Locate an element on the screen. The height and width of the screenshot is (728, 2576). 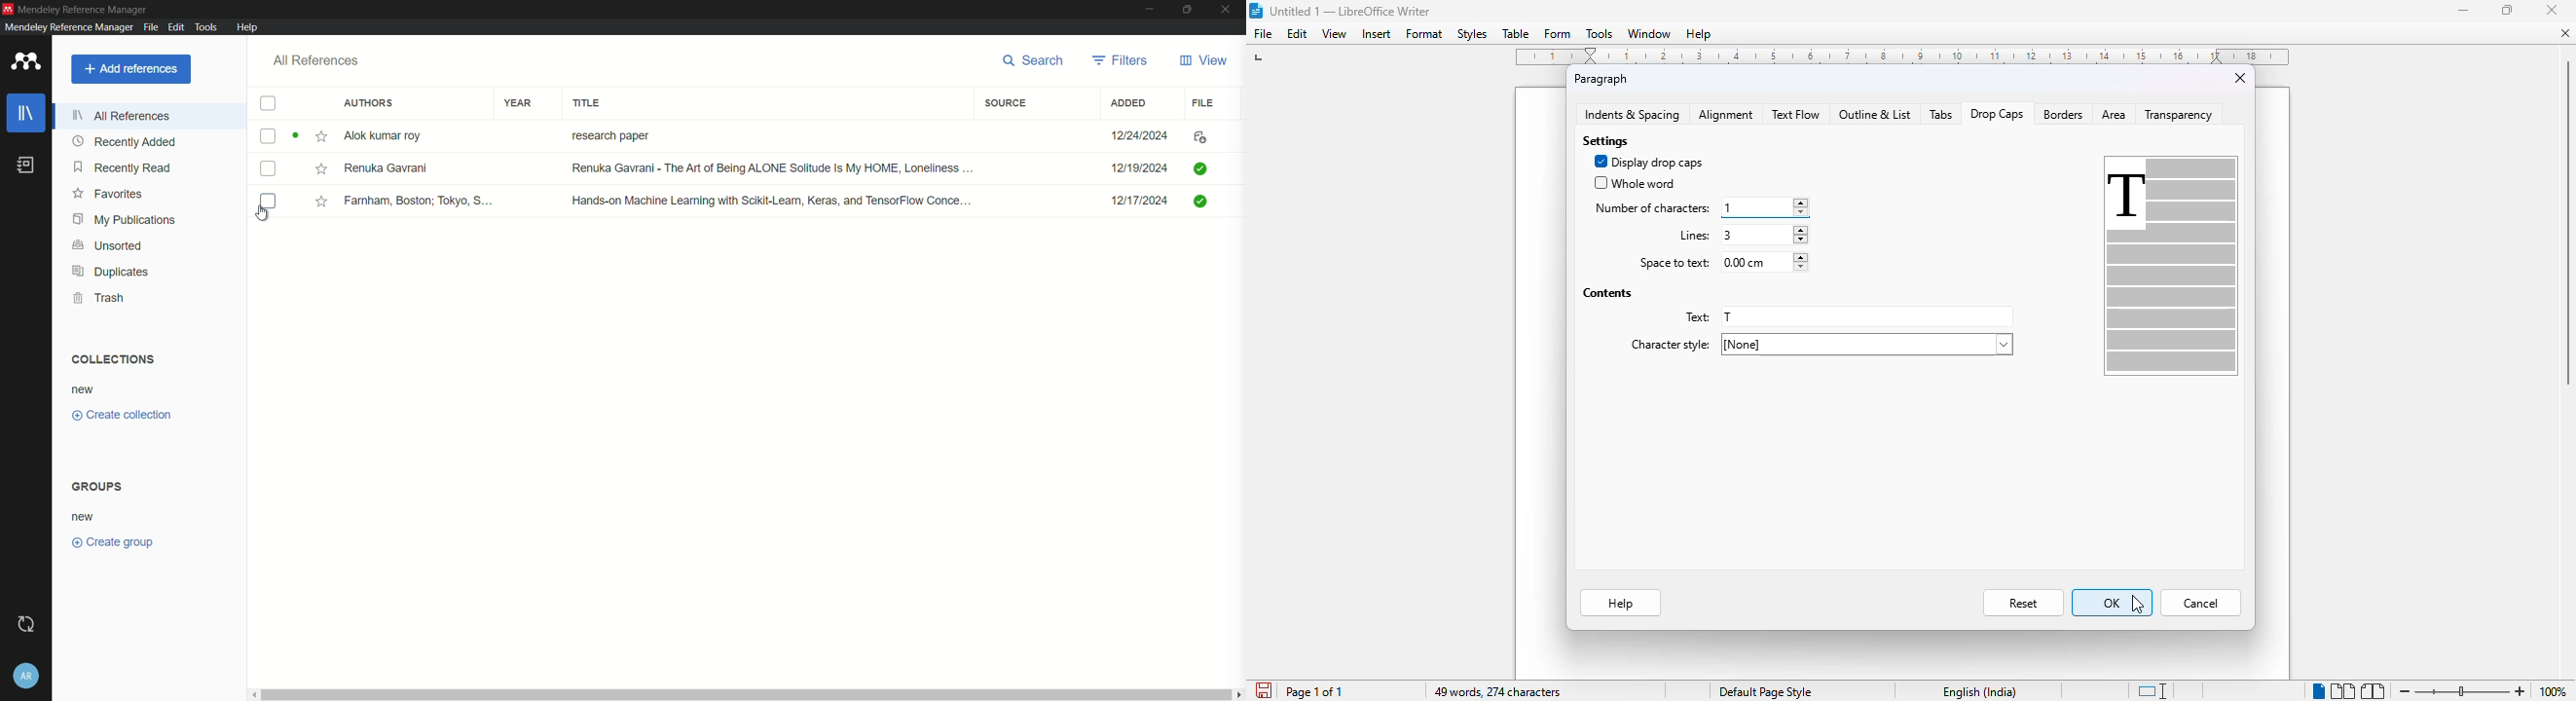
Renuka Gavrani - The Art of Being ALONE Solitude is my HOME, Loneliness... is located at coordinates (770, 168).